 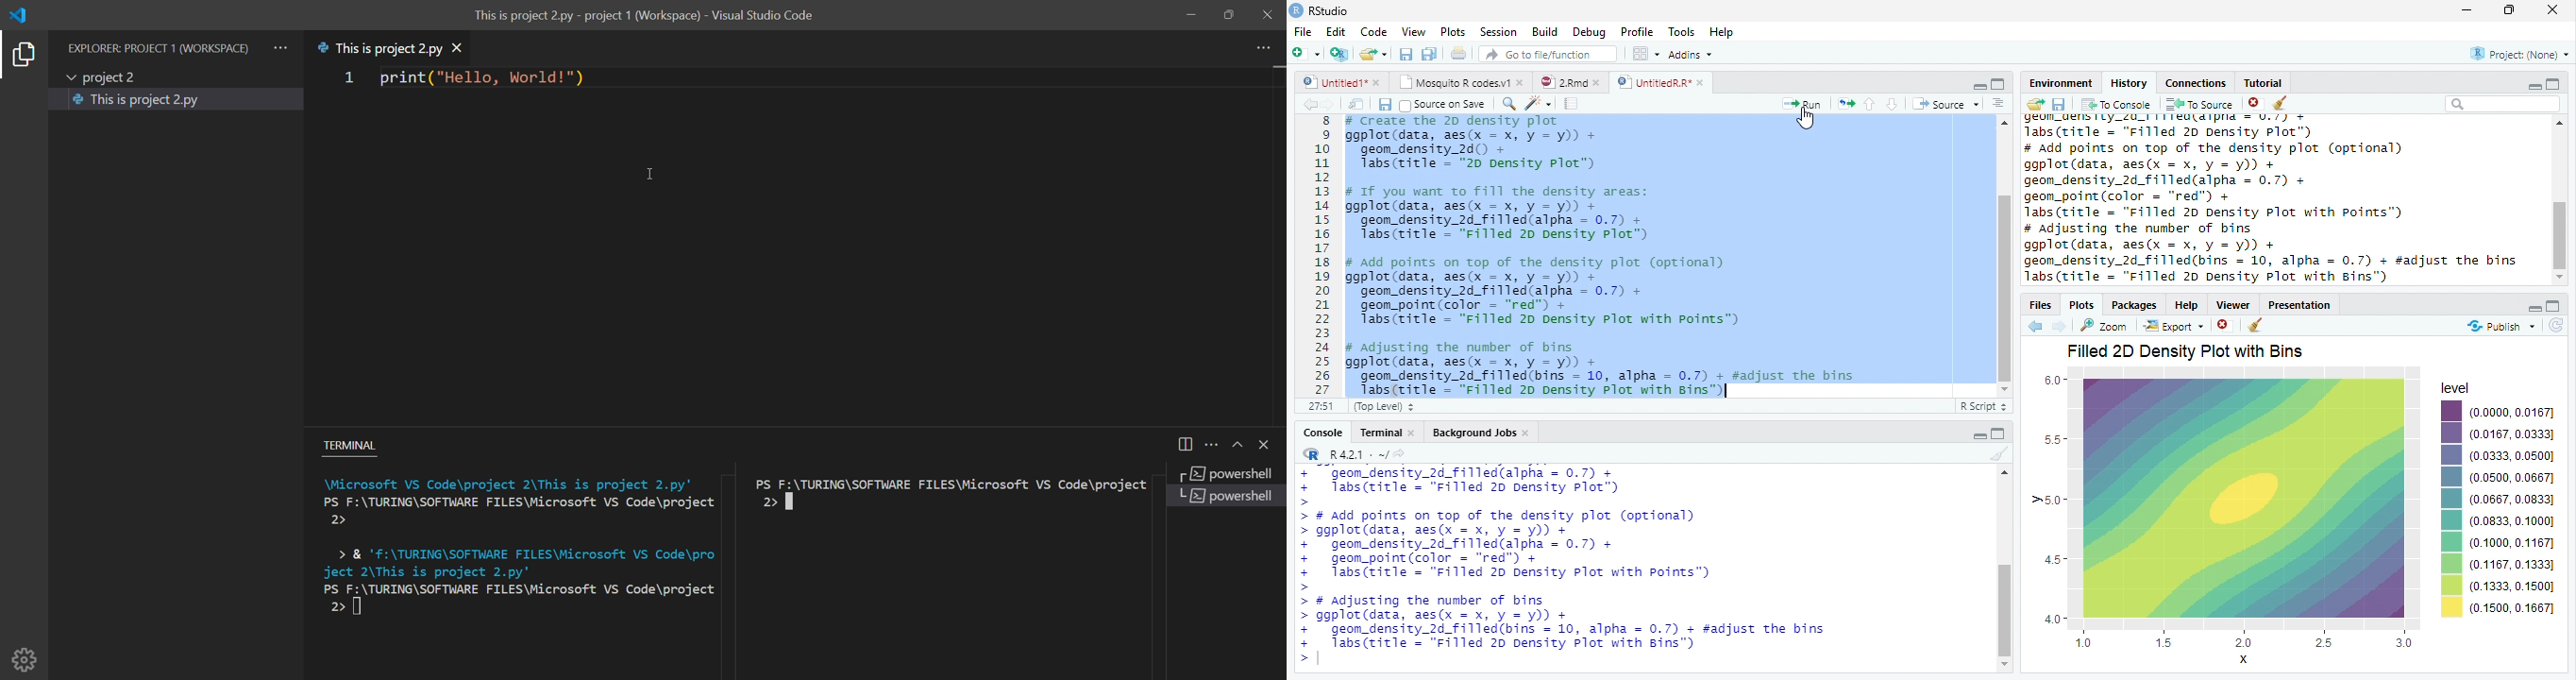 I want to click on minimize, so click(x=2532, y=86).